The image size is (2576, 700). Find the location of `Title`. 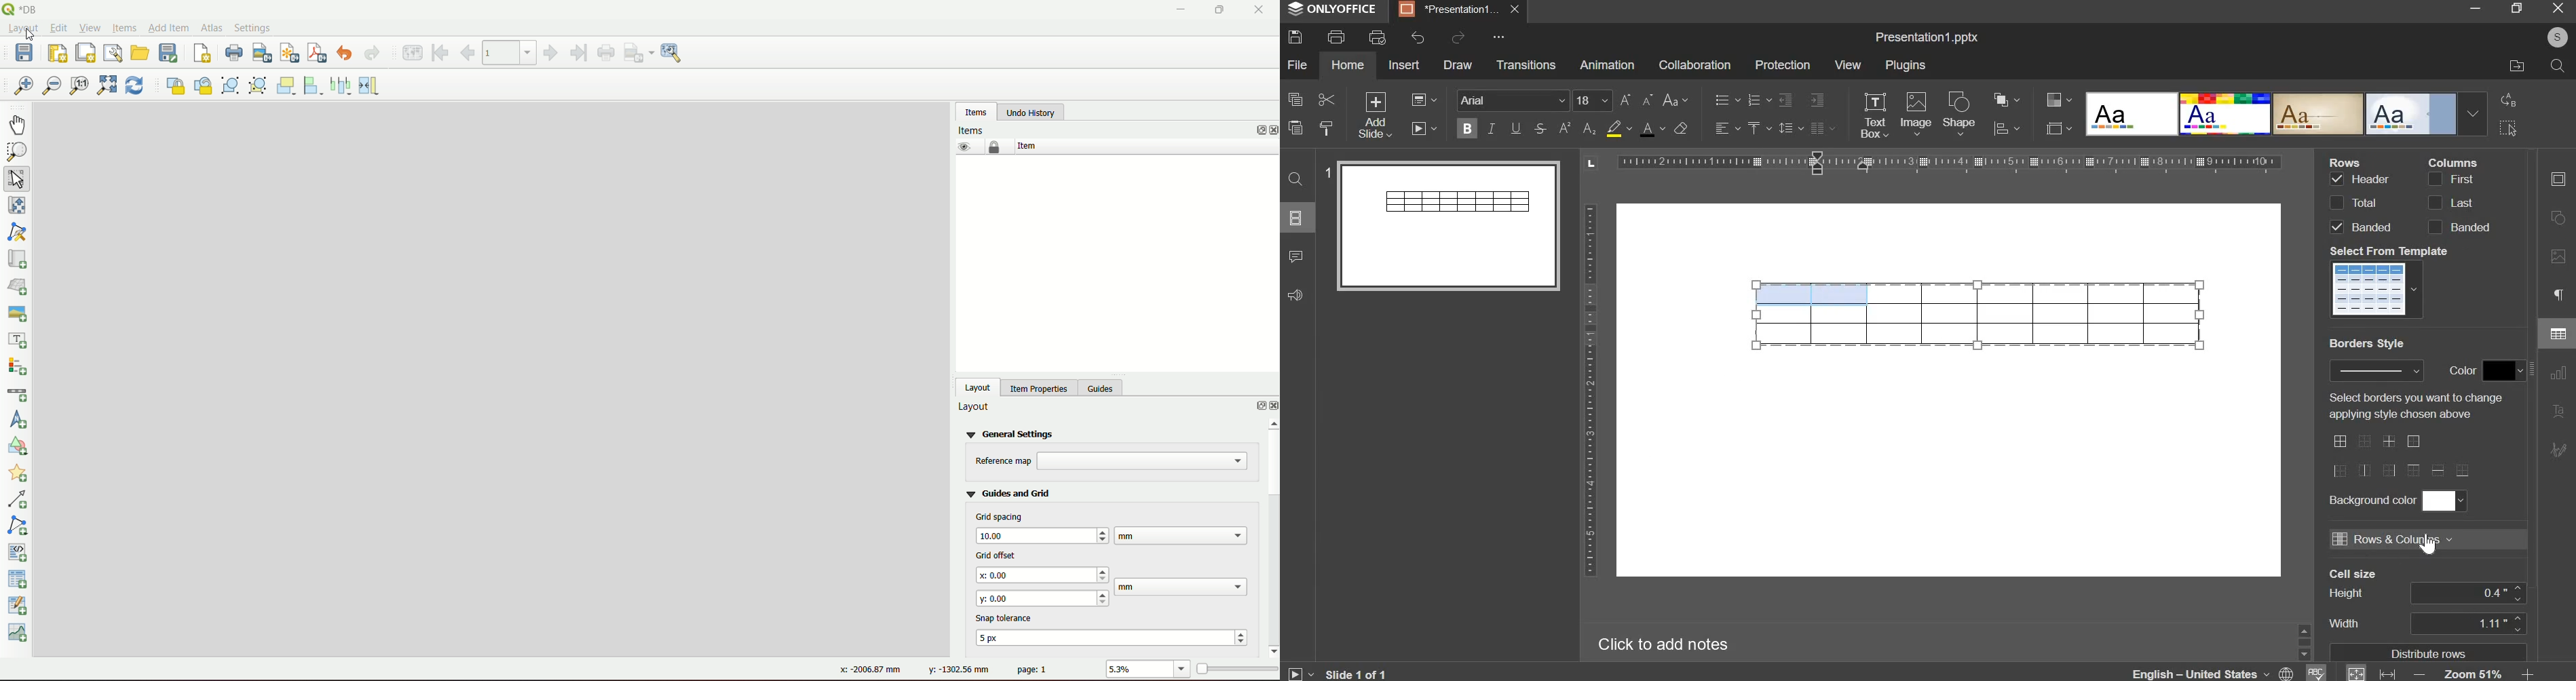

Title is located at coordinates (1927, 38).